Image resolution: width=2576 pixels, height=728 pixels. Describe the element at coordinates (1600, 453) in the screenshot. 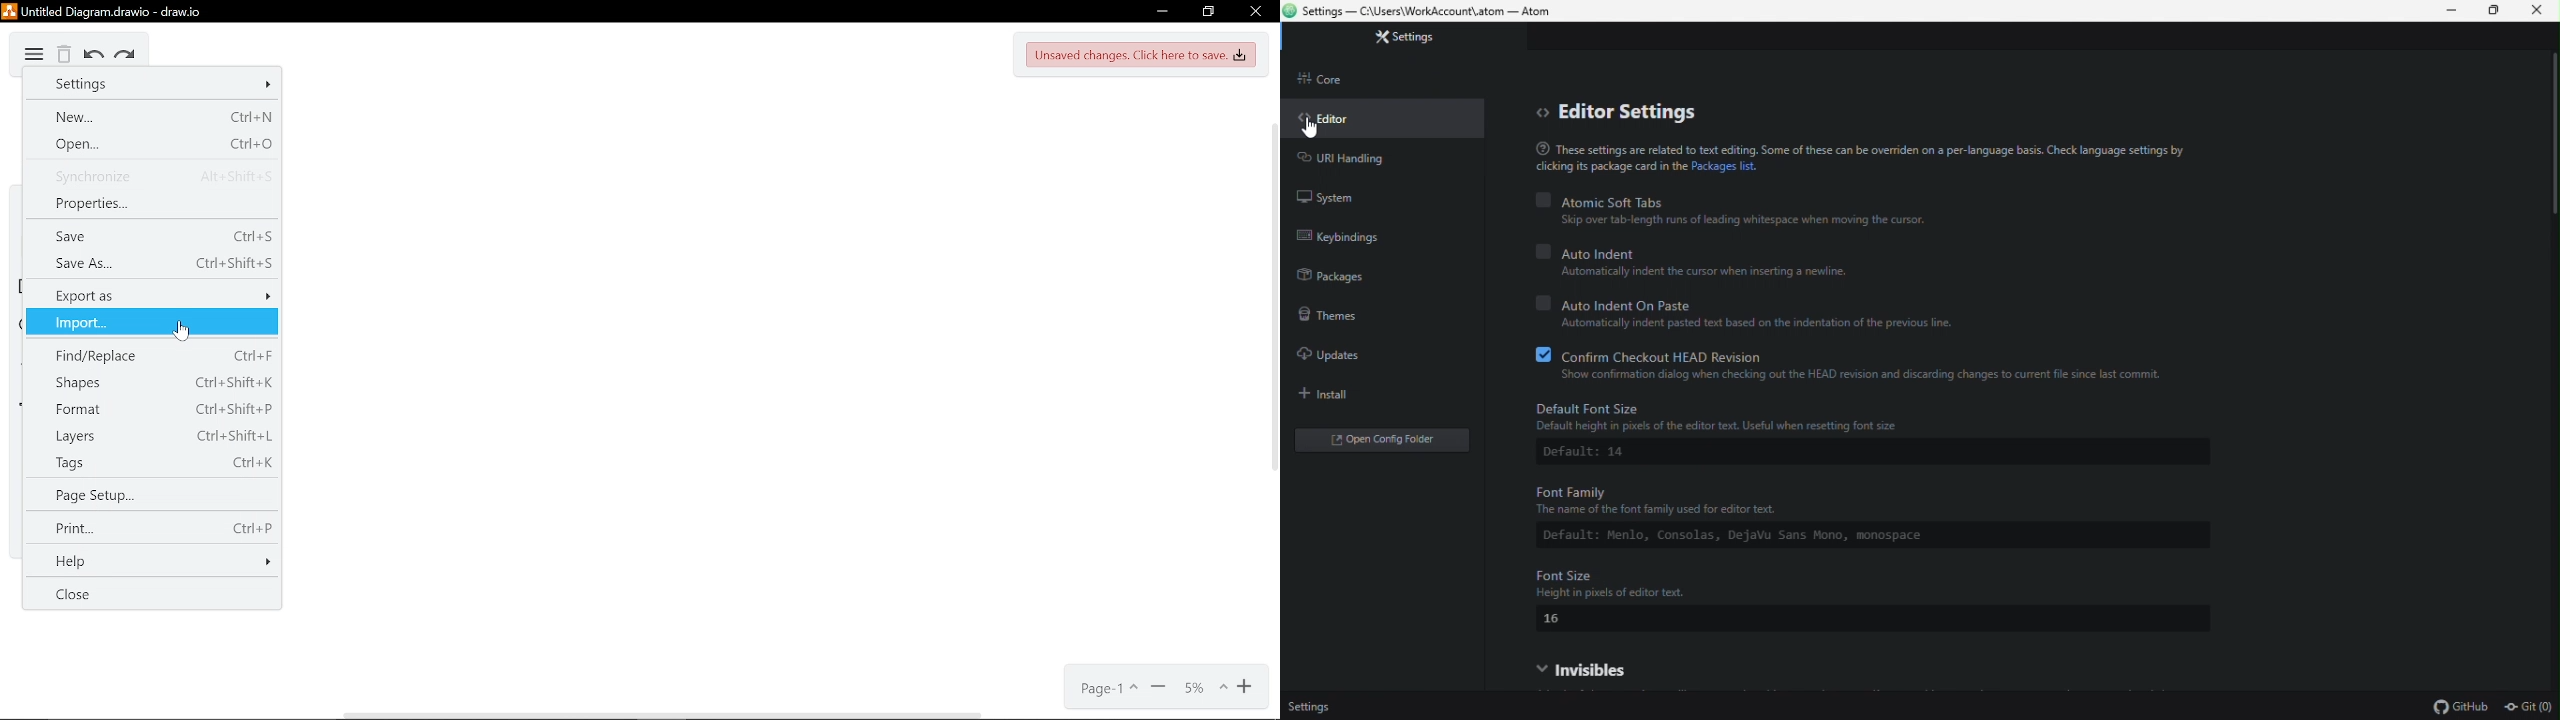

I see `Default: 14` at that location.